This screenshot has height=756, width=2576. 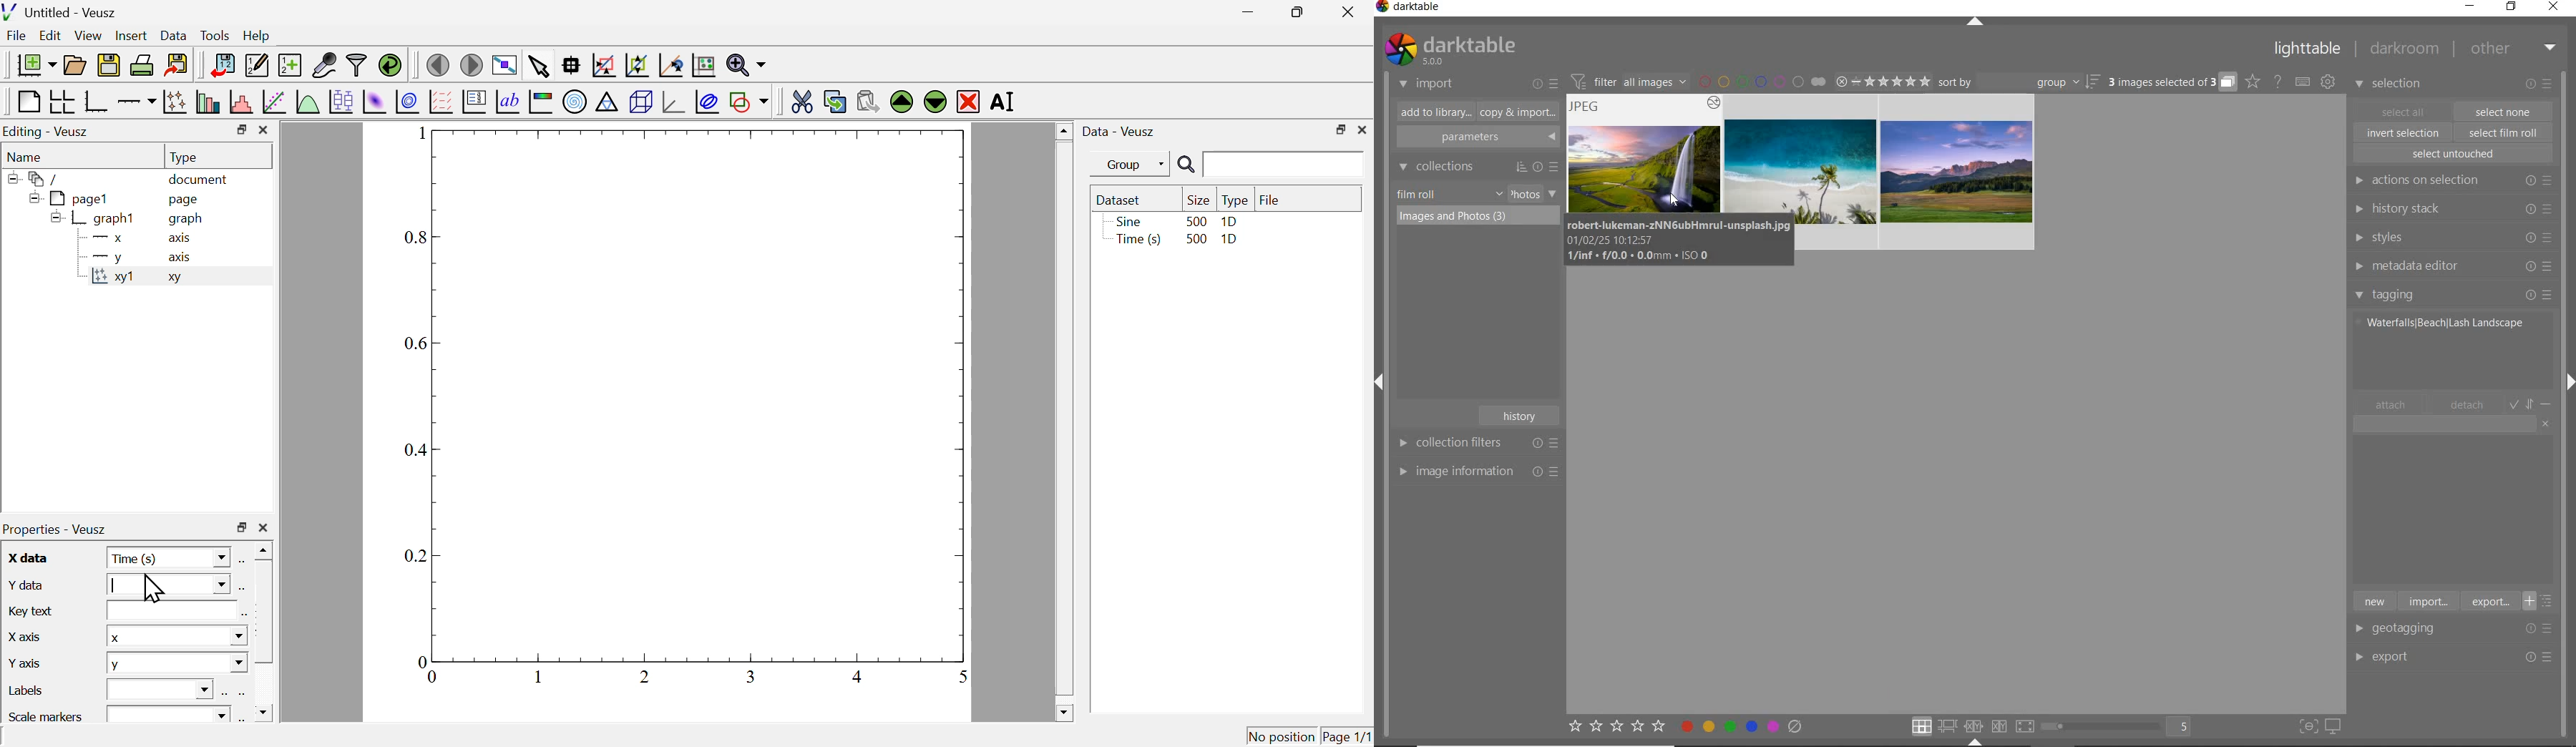 What do you see at coordinates (27, 102) in the screenshot?
I see `blank page` at bounding box center [27, 102].